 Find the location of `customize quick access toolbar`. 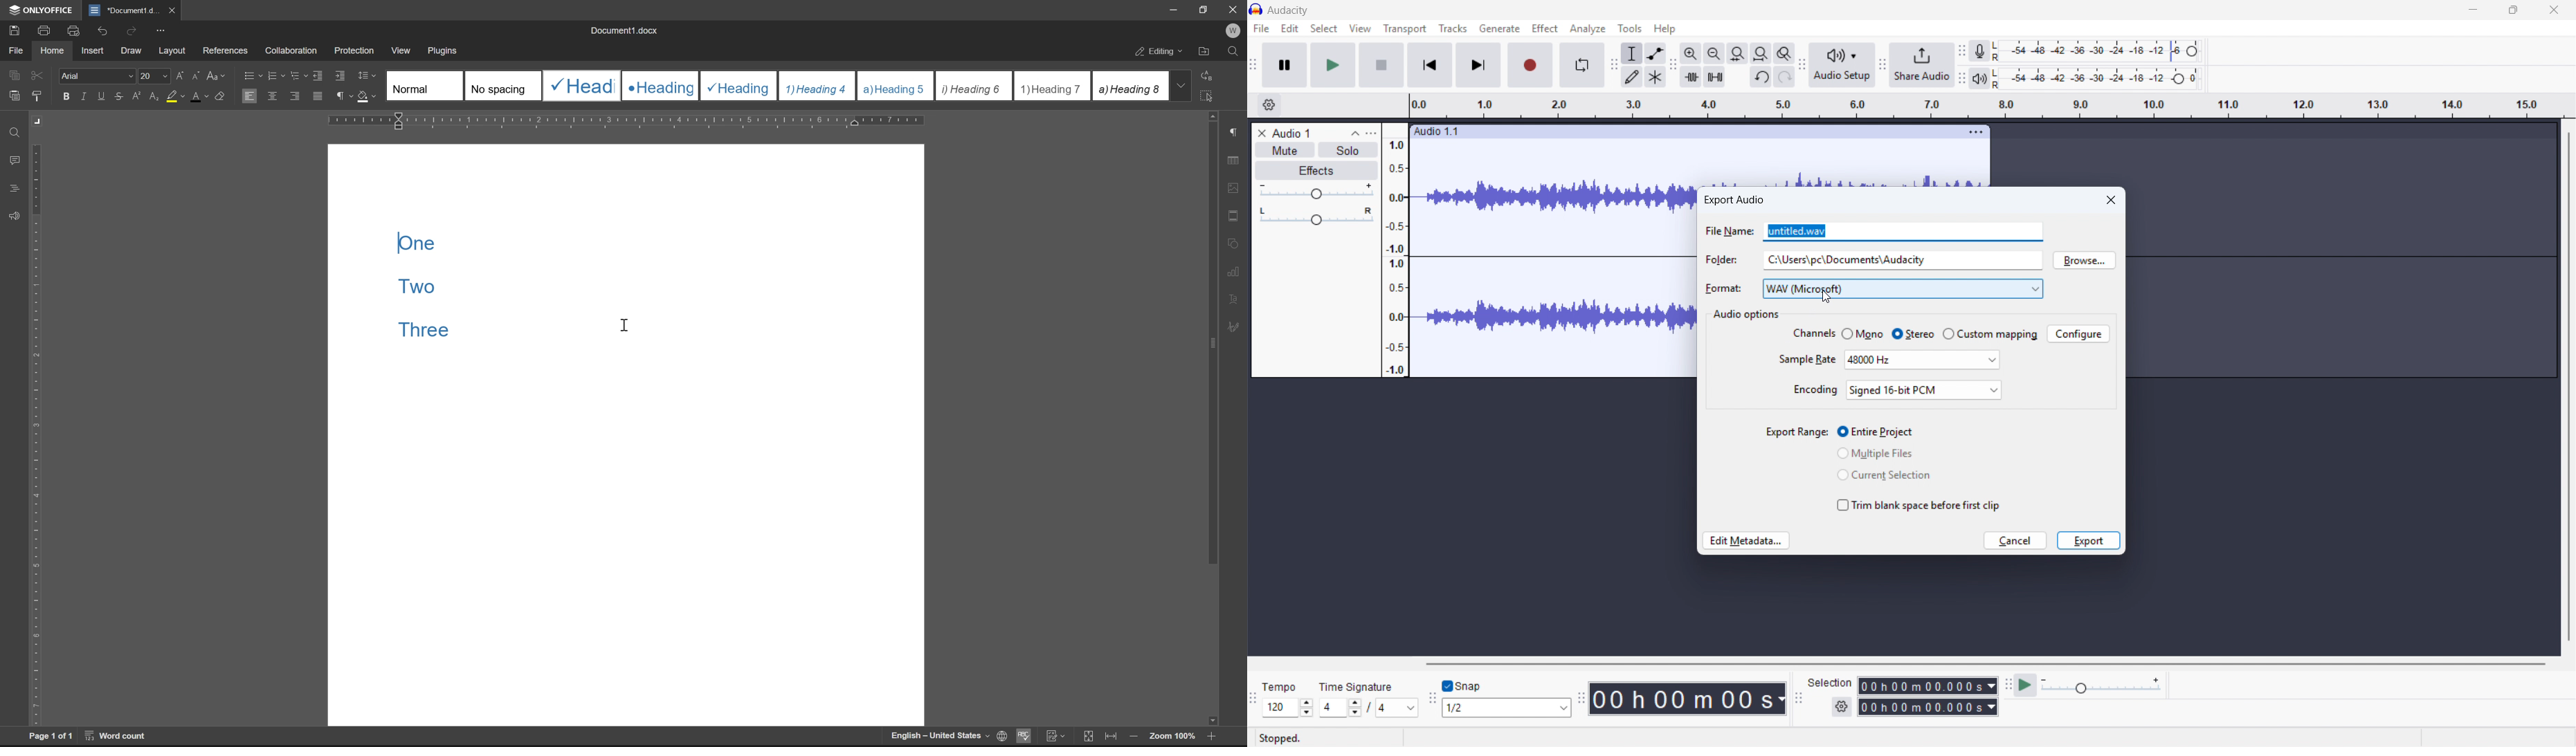

customize quick access toolbar is located at coordinates (160, 31).